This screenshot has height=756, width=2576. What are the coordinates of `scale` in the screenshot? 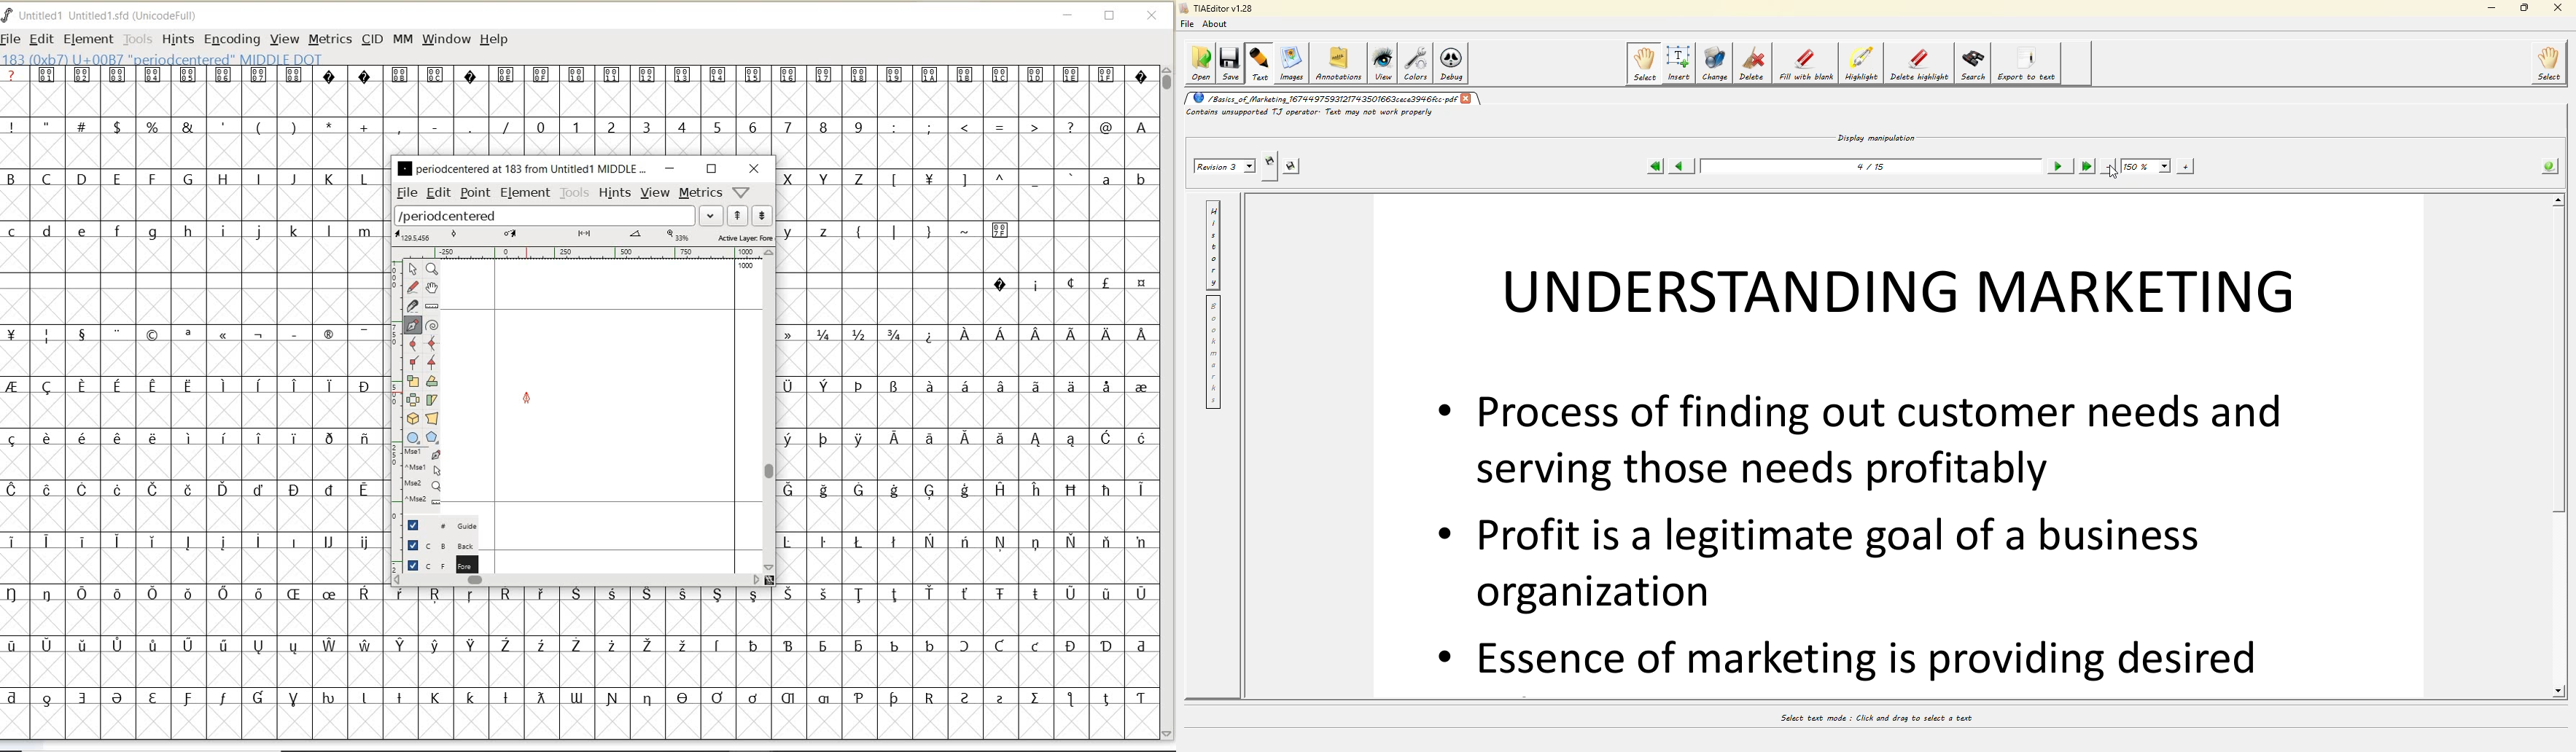 It's located at (393, 380).